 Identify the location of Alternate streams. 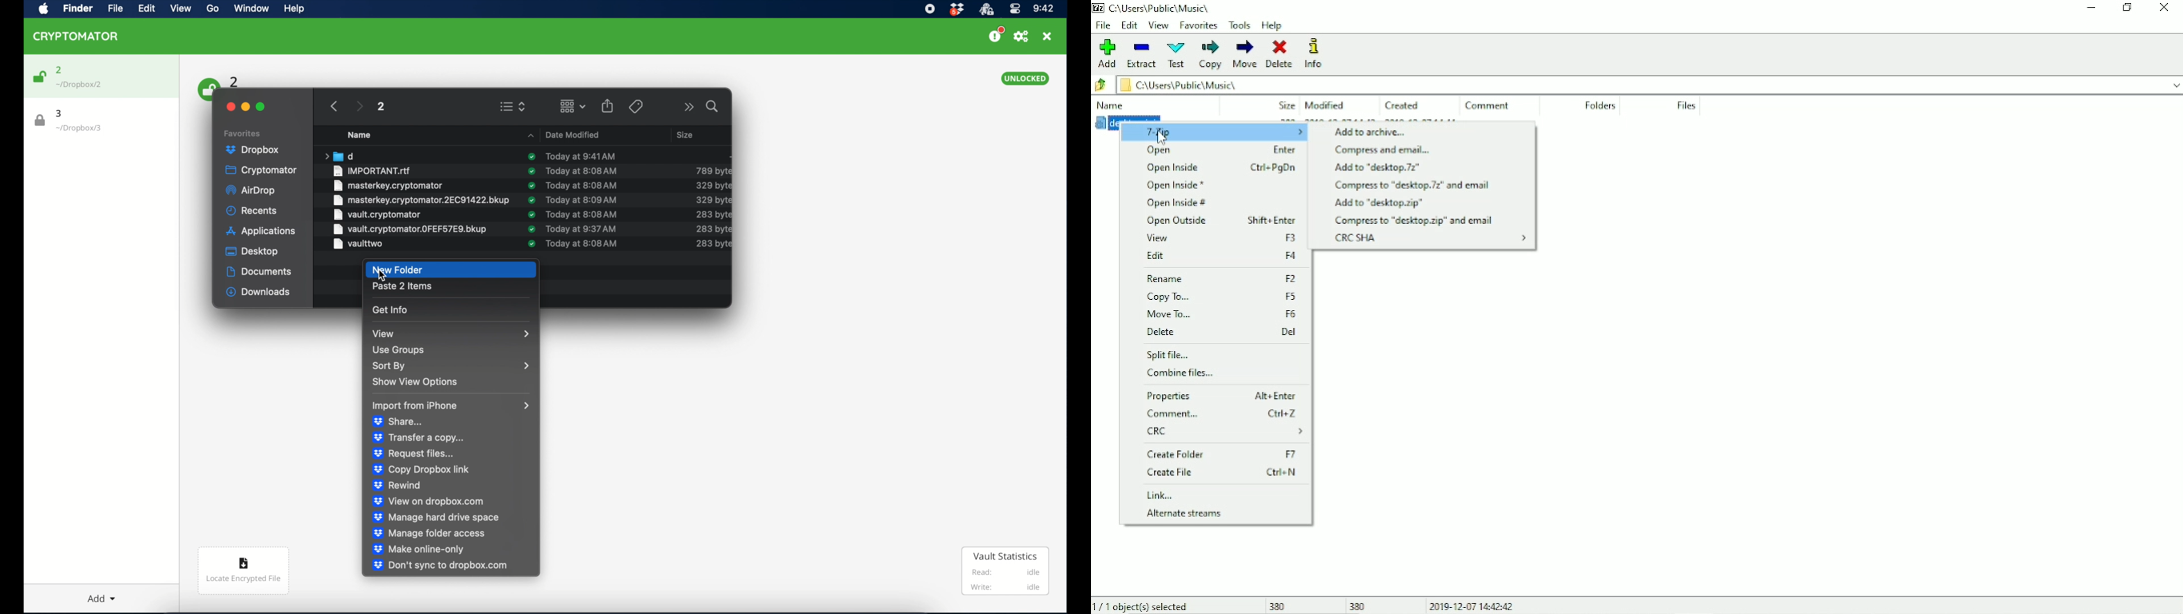
(1193, 513).